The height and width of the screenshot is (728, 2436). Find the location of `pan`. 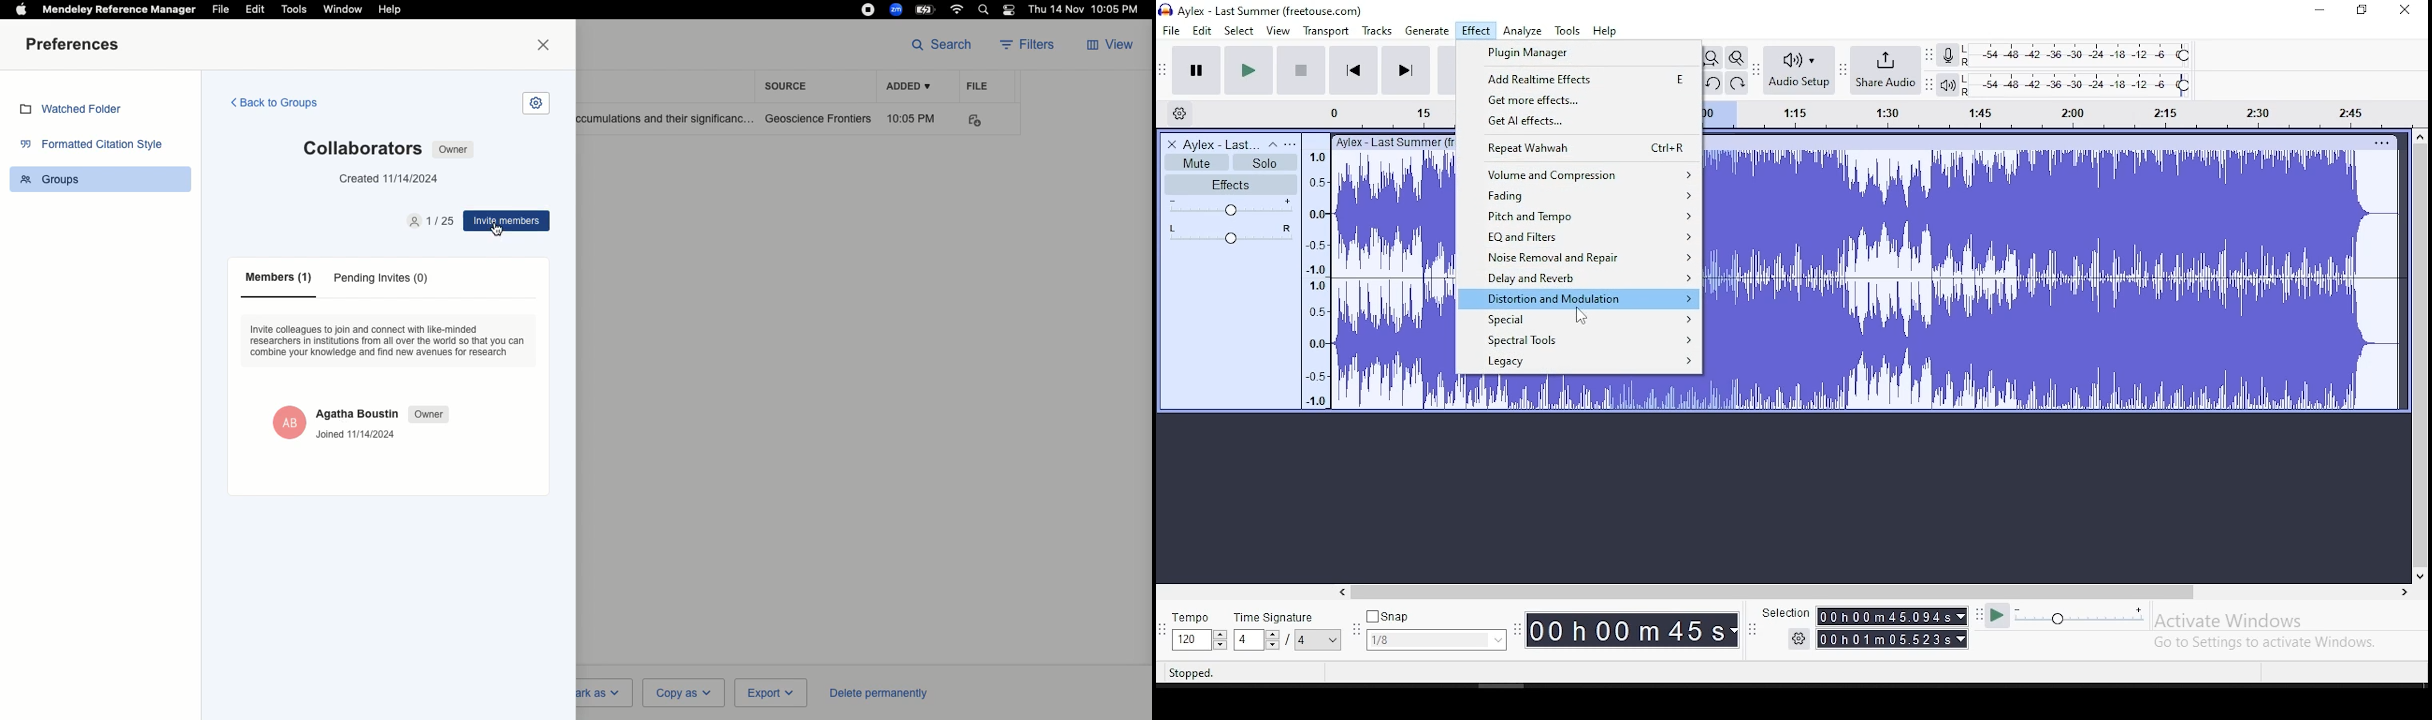

pan is located at coordinates (1229, 234).